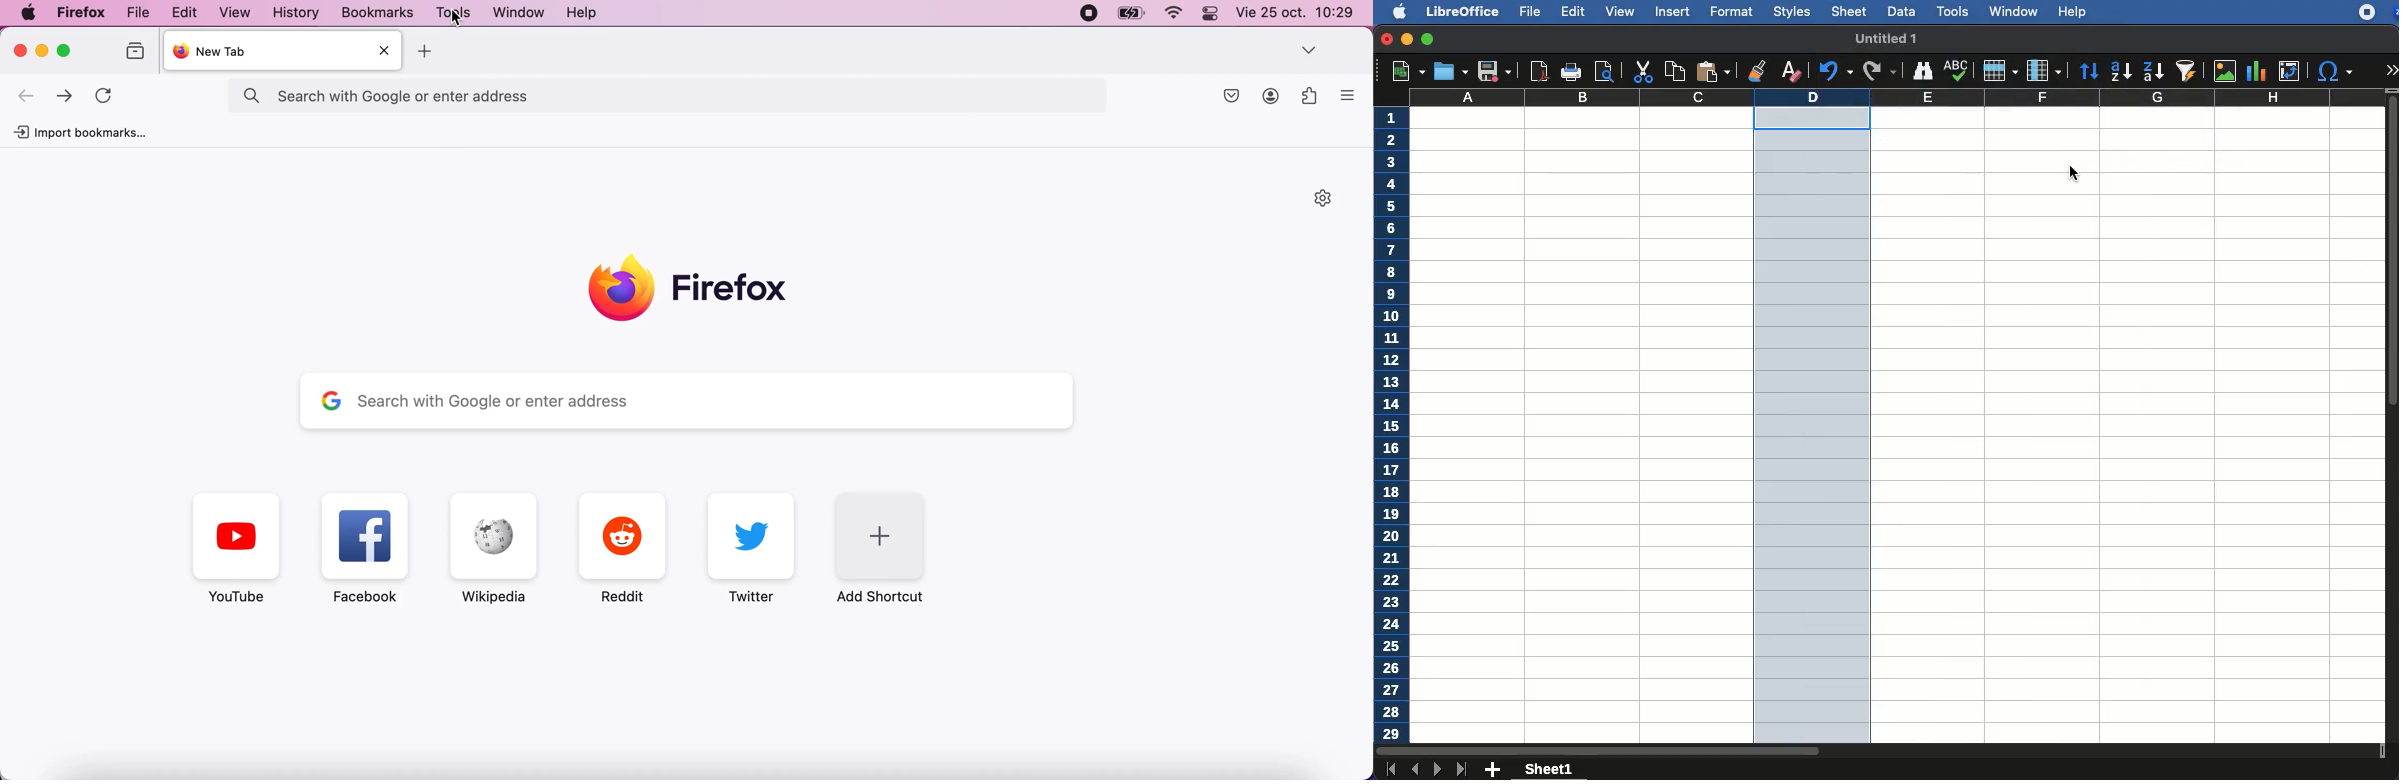 This screenshot has height=784, width=2408. I want to click on window, so click(2012, 11).